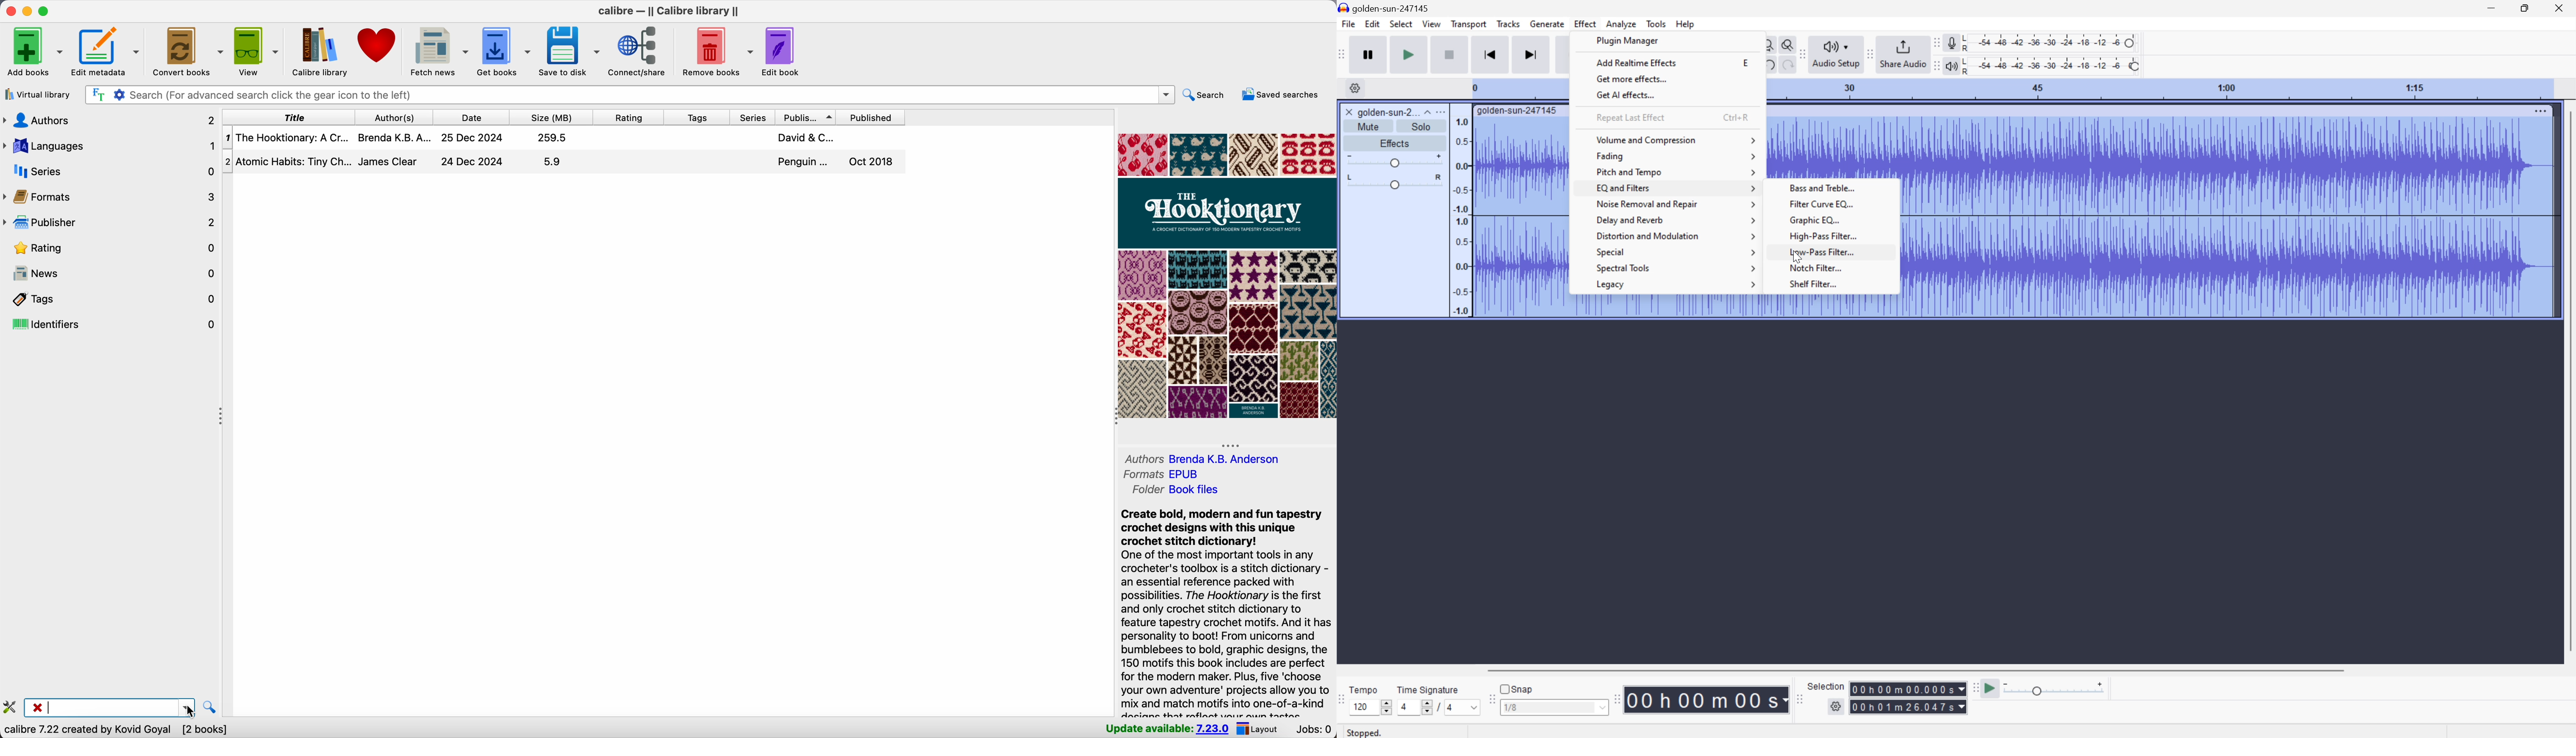 The image size is (2576, 756). Describe the element at coordinates (2568, 382) in the screenshot. I see `Scroll Bar` at that location.